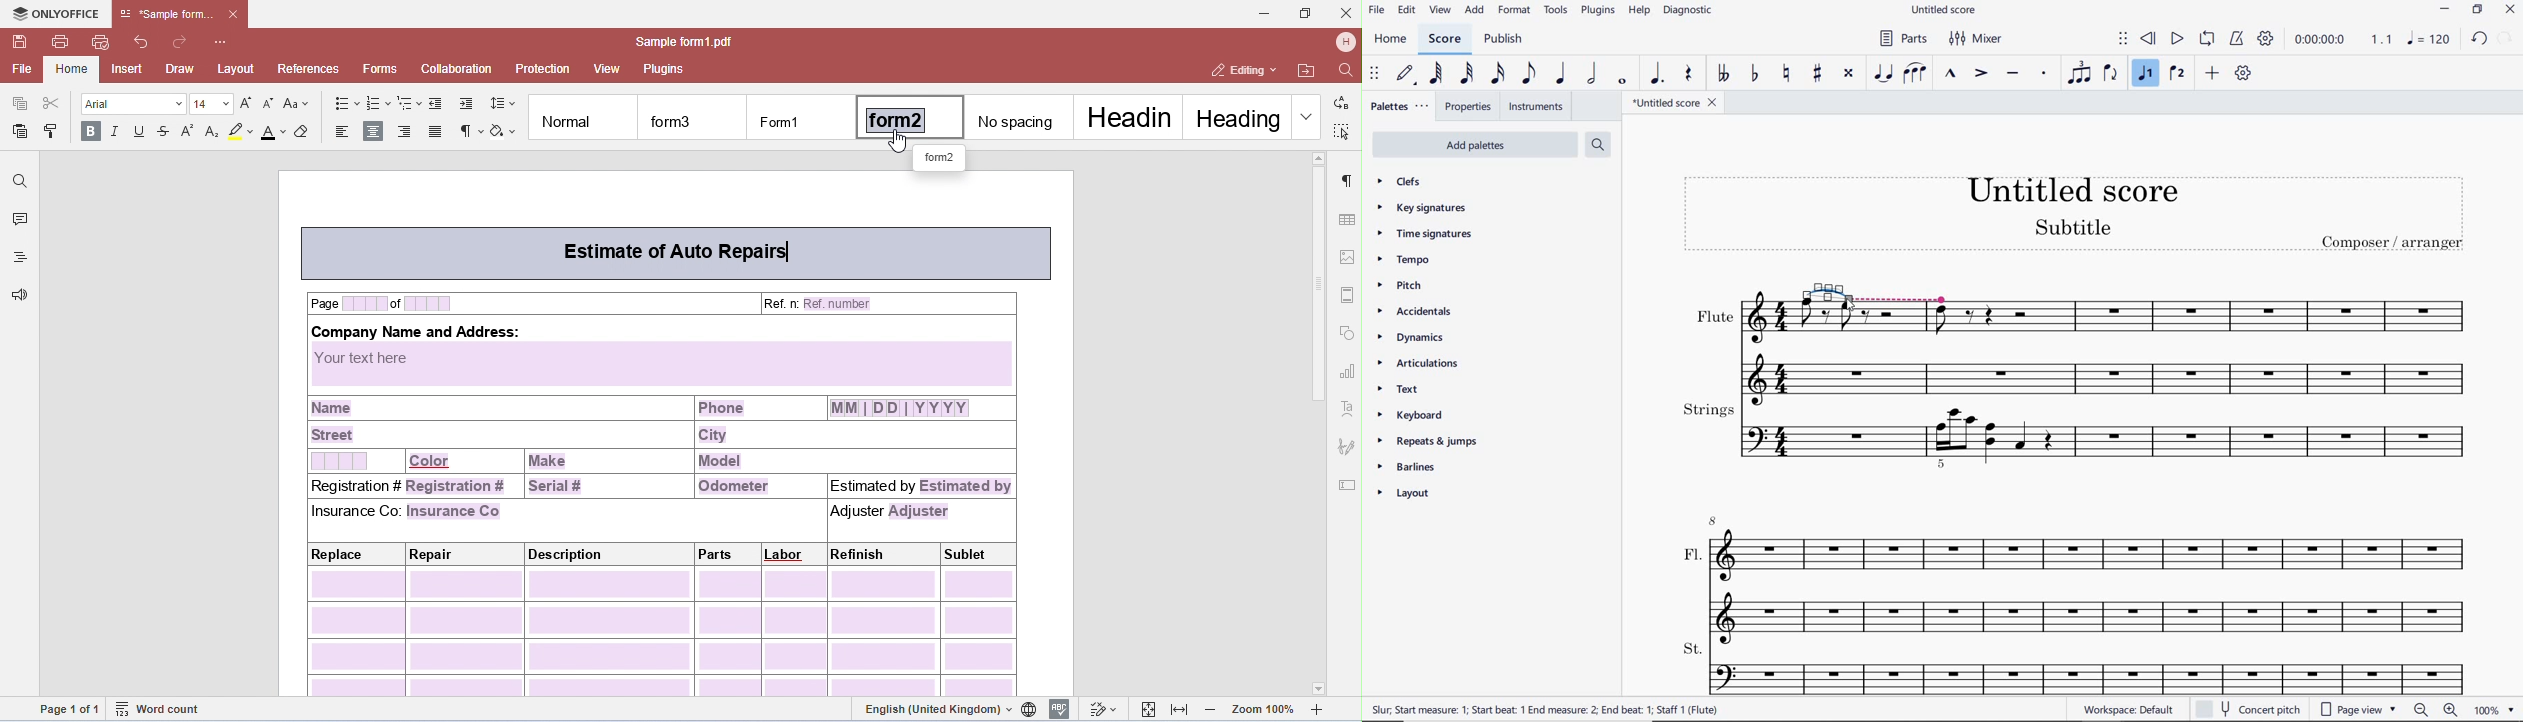 The height and width of the screenshot is (728, 2548). I want to click on SCORE, so click(1450, 38).